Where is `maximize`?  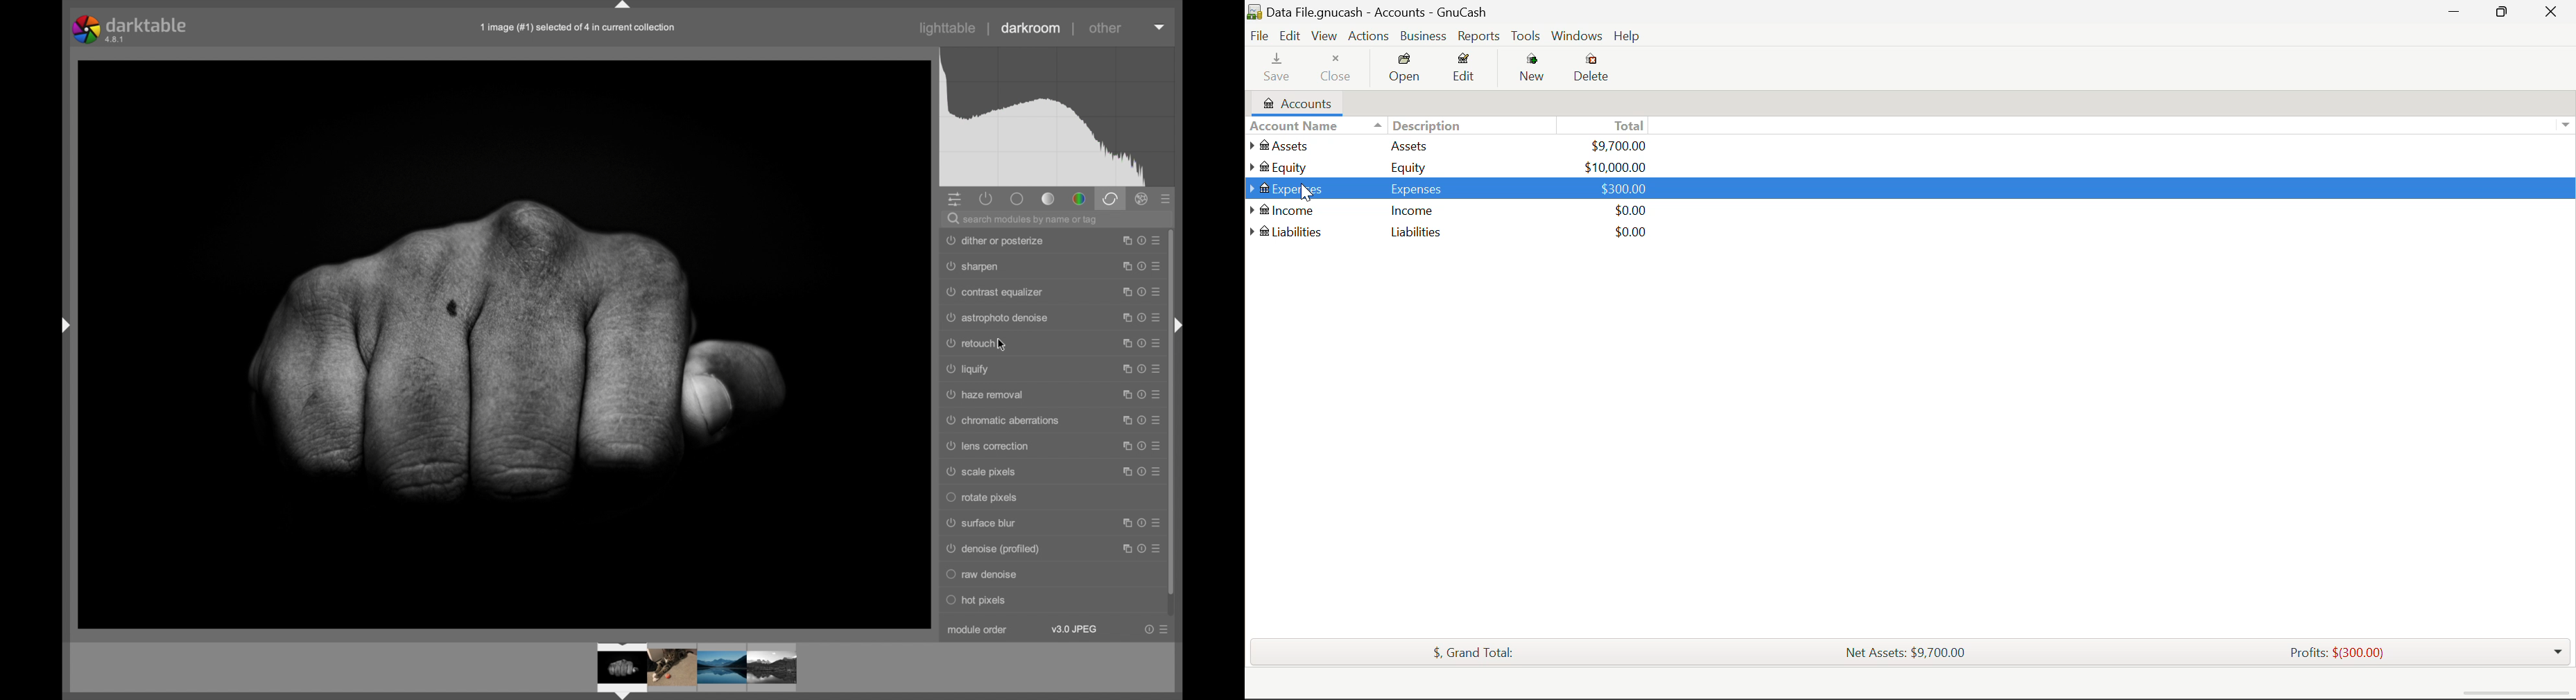 maximize is located at coordinates (1123, 522).